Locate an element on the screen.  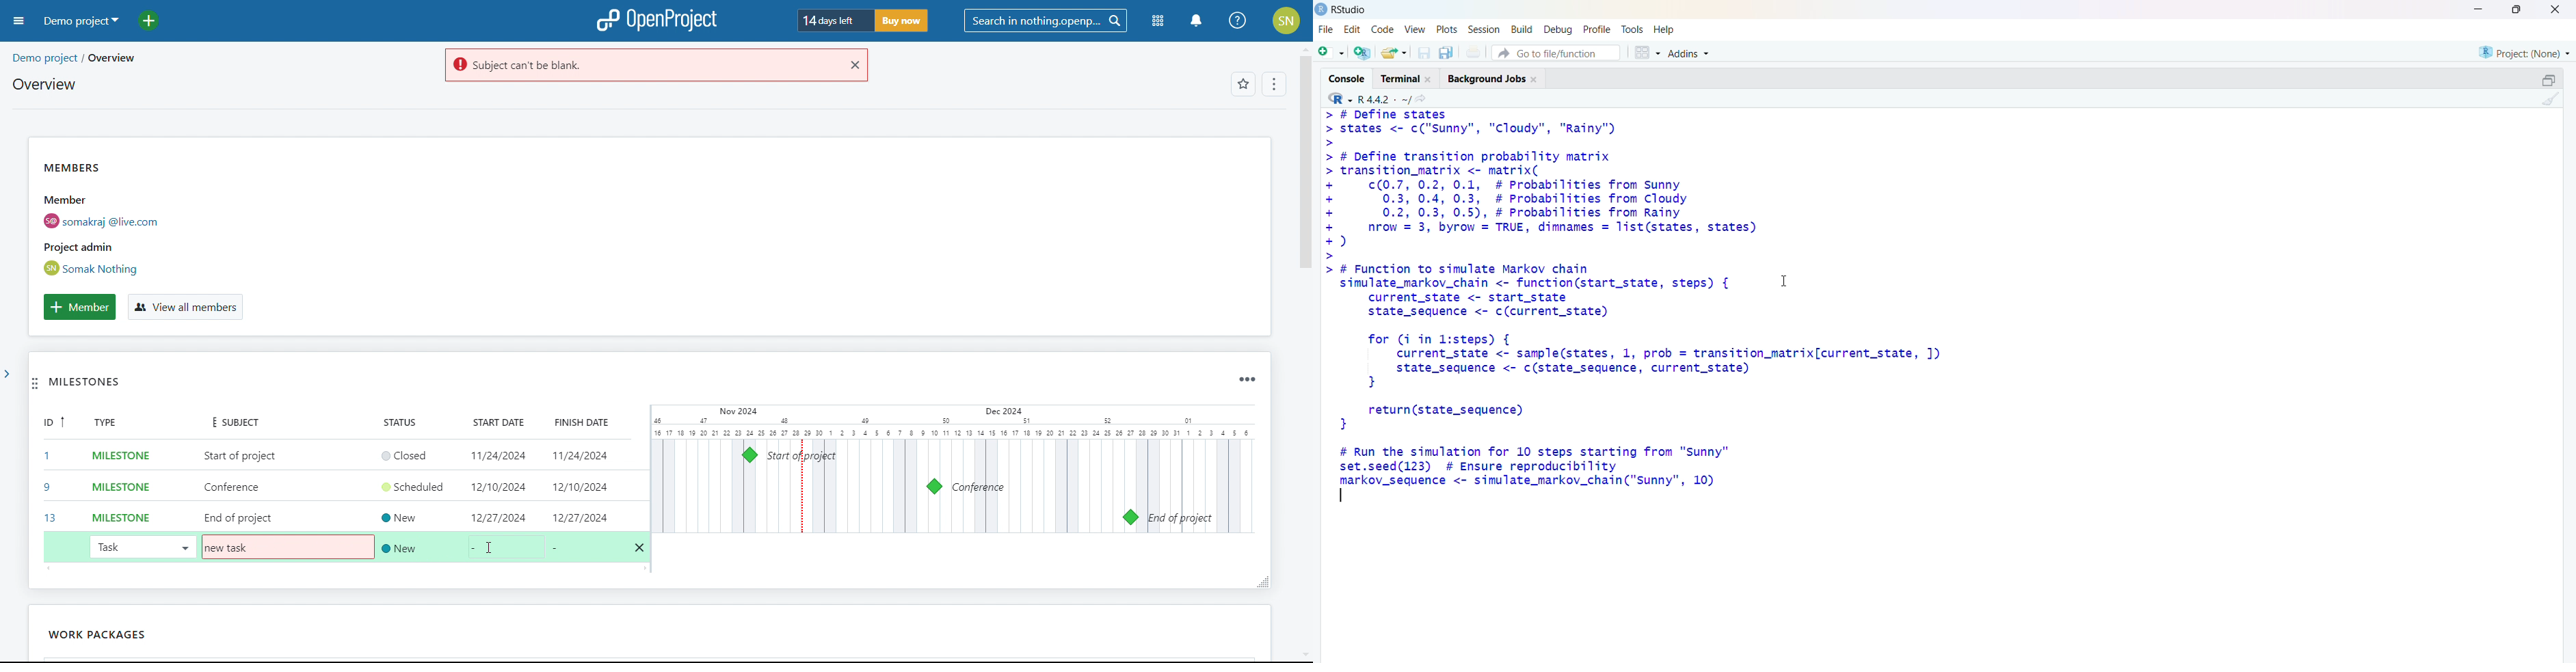
MILESTONES is located at coordinates (102, 385).